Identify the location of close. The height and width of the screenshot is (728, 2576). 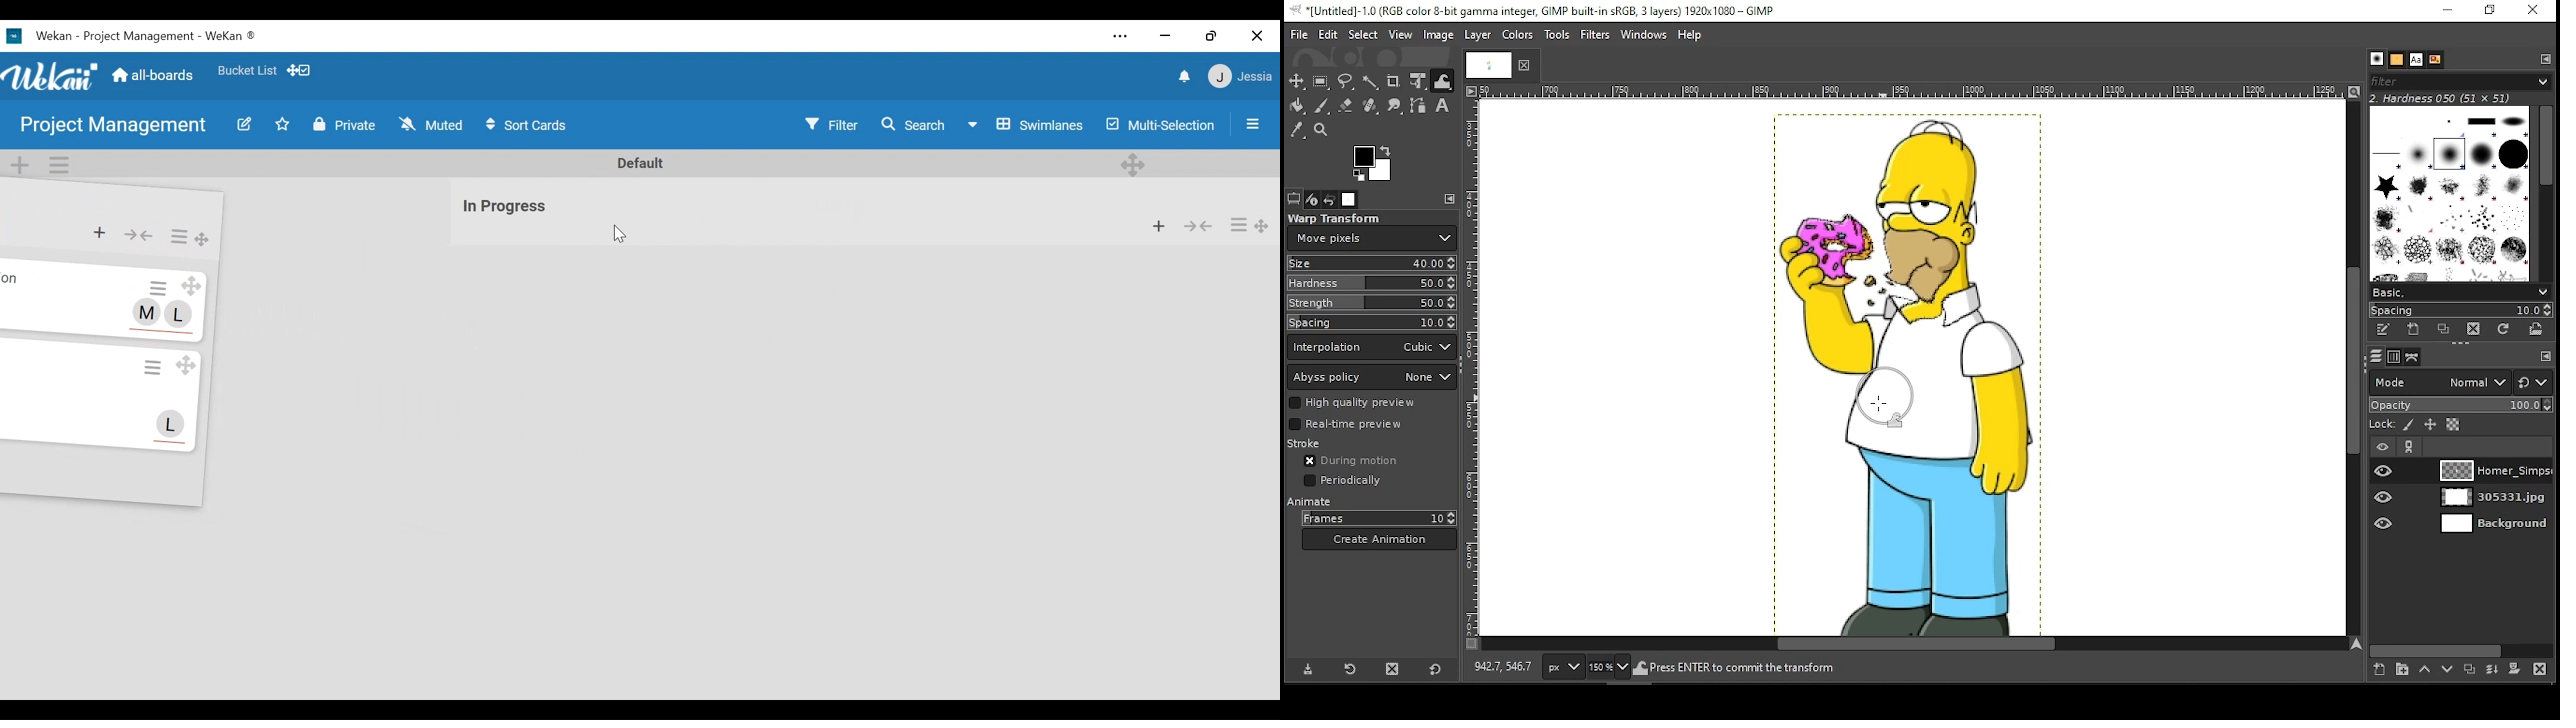
(1255, 35).